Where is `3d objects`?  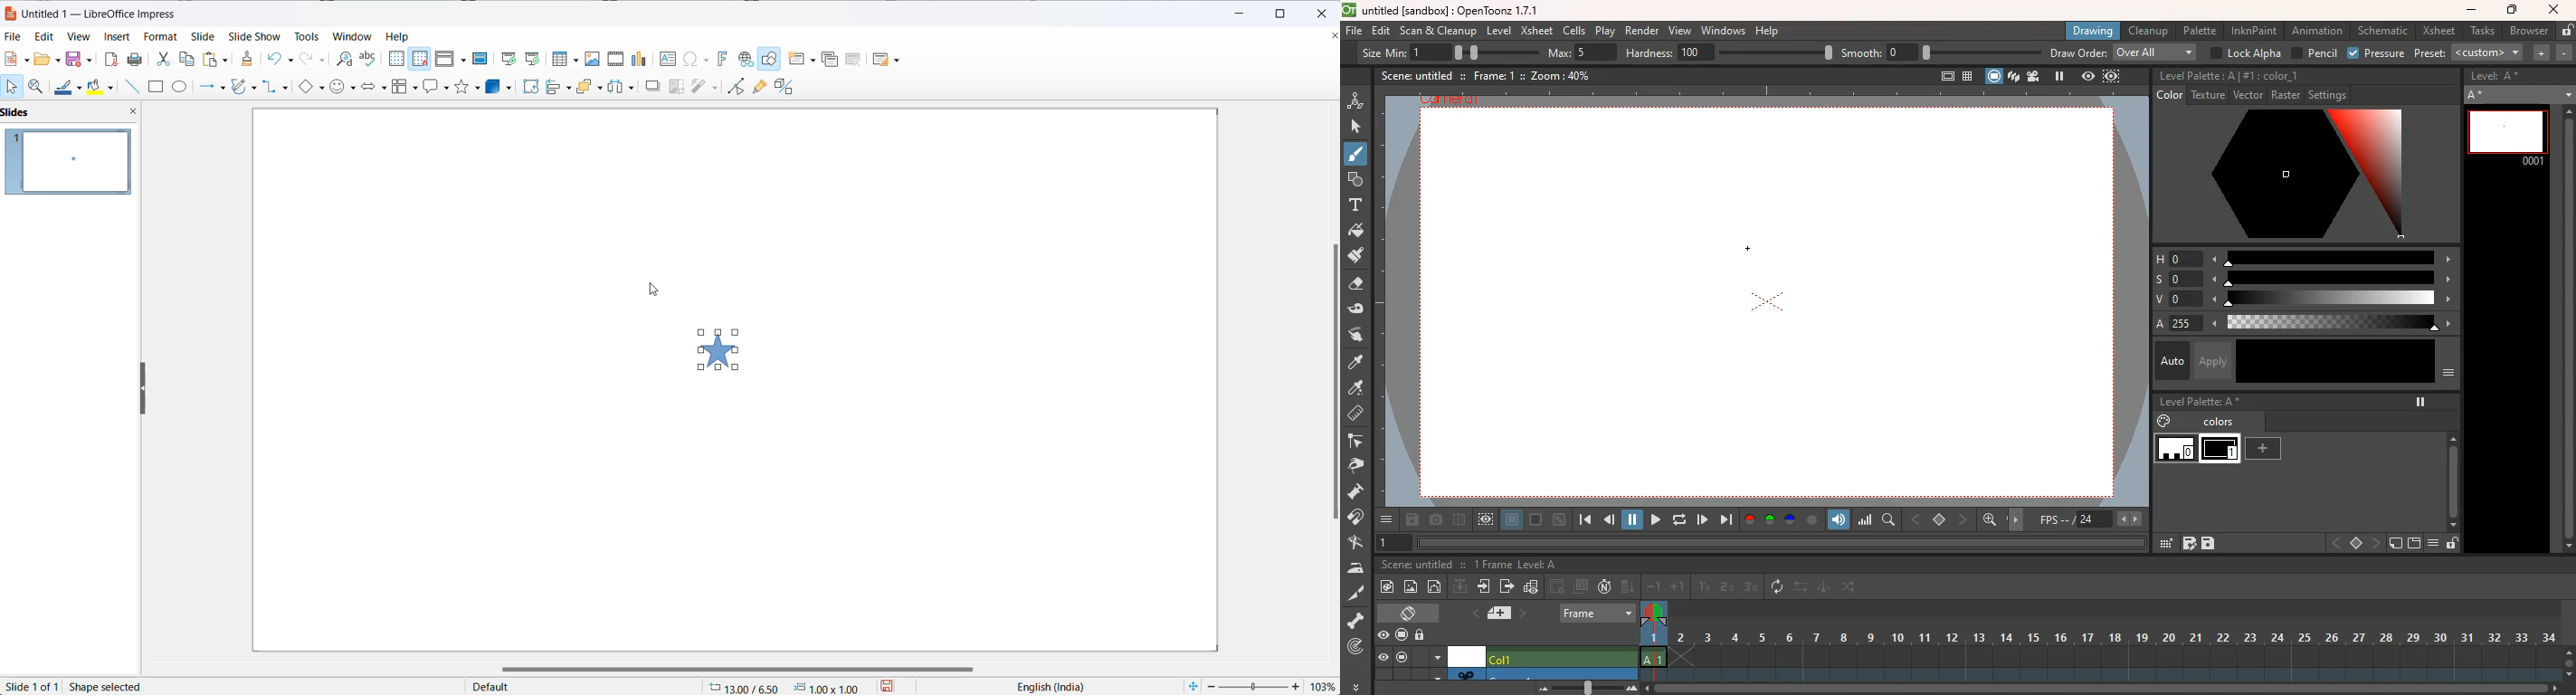 3d objects is located at coordinates (500, 87).